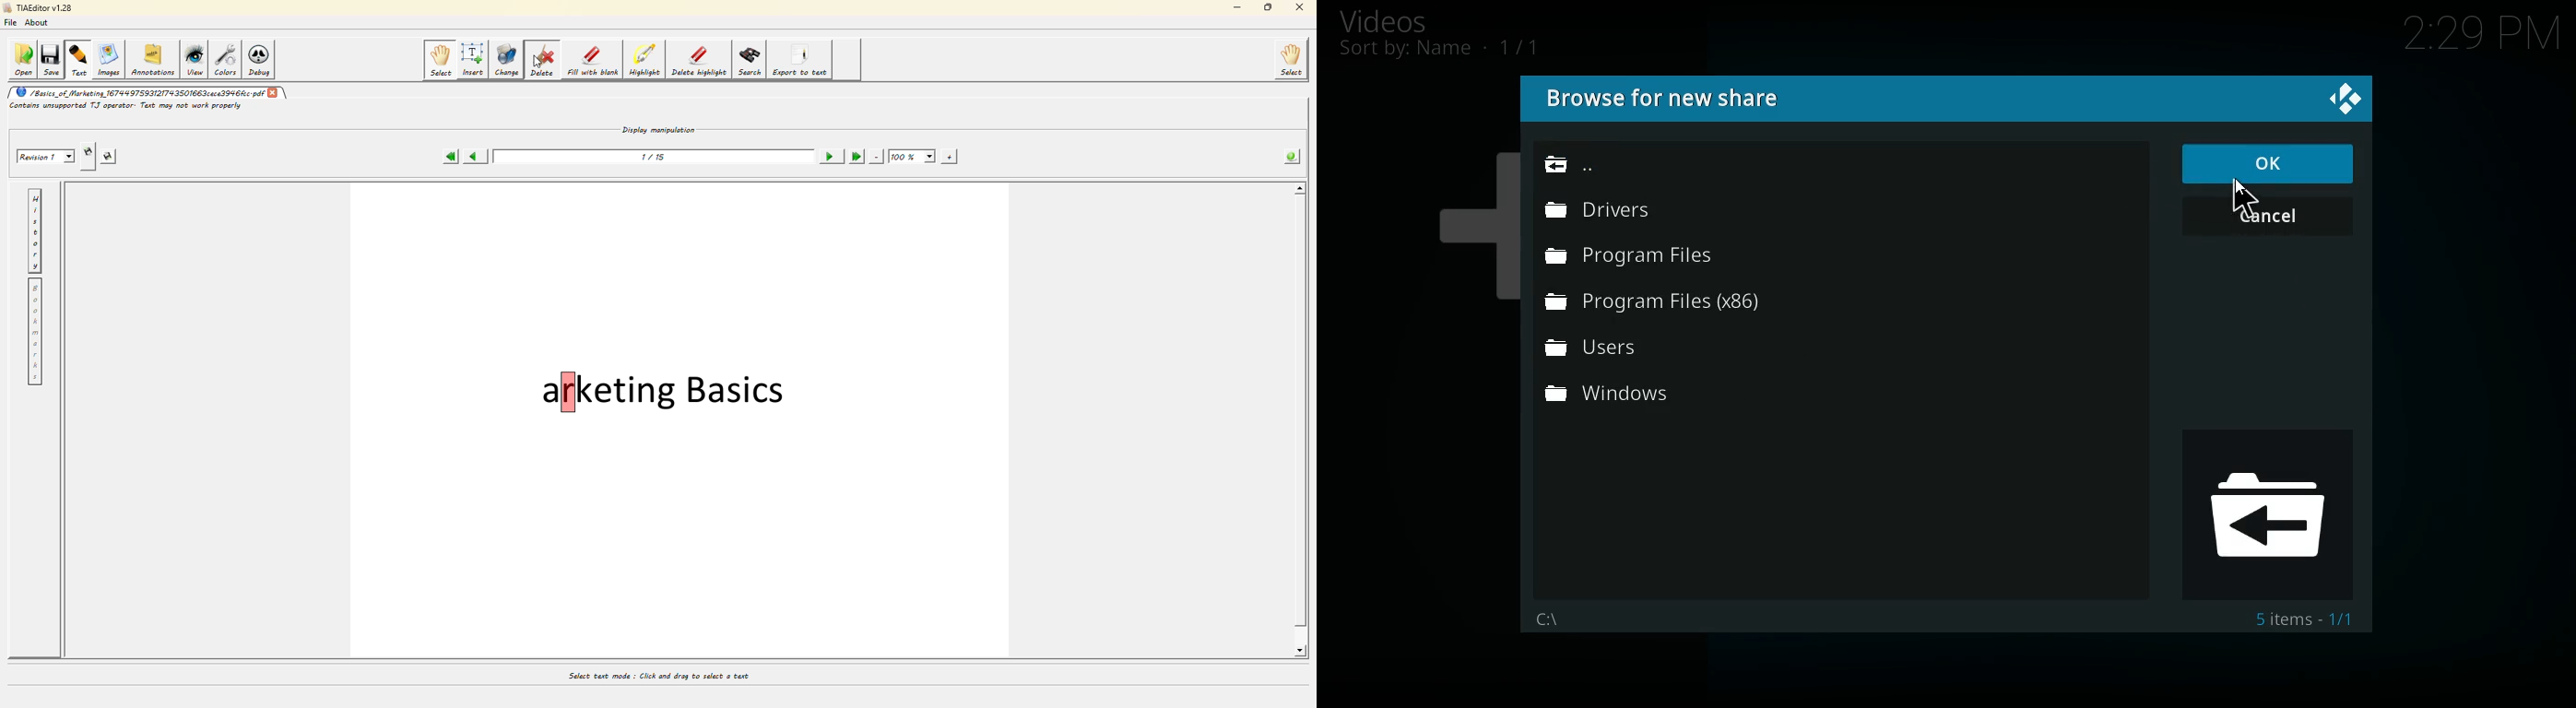 This screenshot has height=728, width=2576. Describe the element at coordinates (2482, 38) in the screenshot. I see `2:29 PM` at that location.